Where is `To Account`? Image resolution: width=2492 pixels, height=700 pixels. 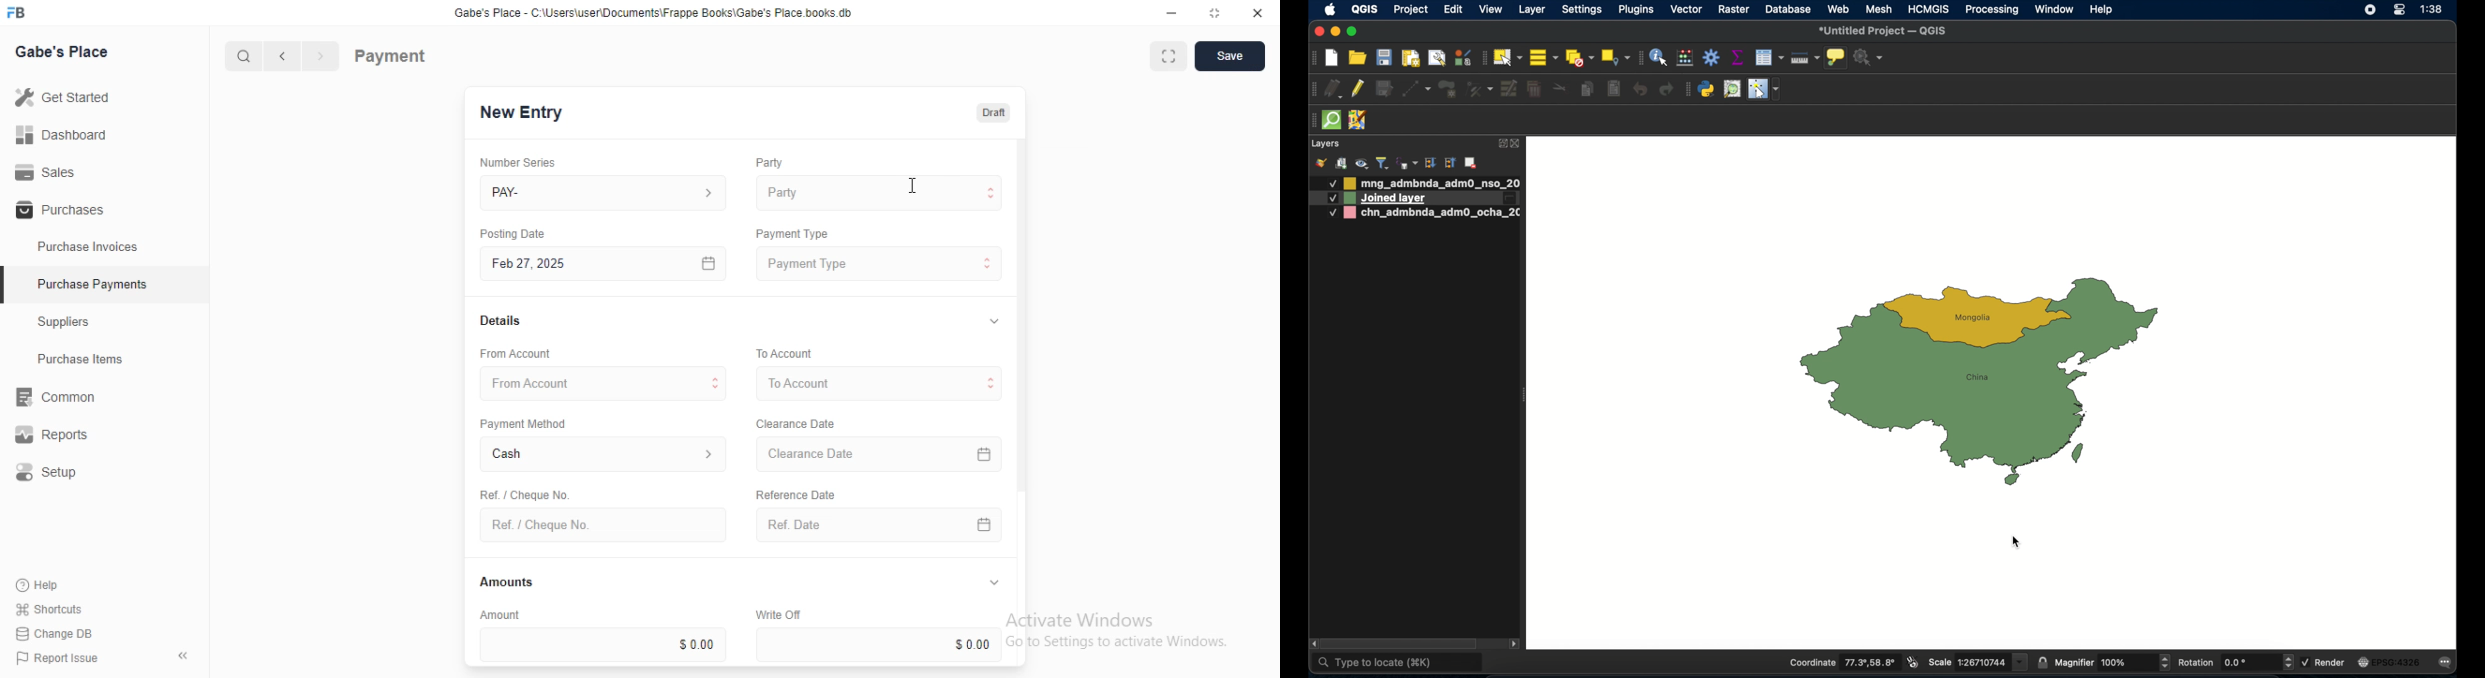
To Account is located at coordinates (782, 352).